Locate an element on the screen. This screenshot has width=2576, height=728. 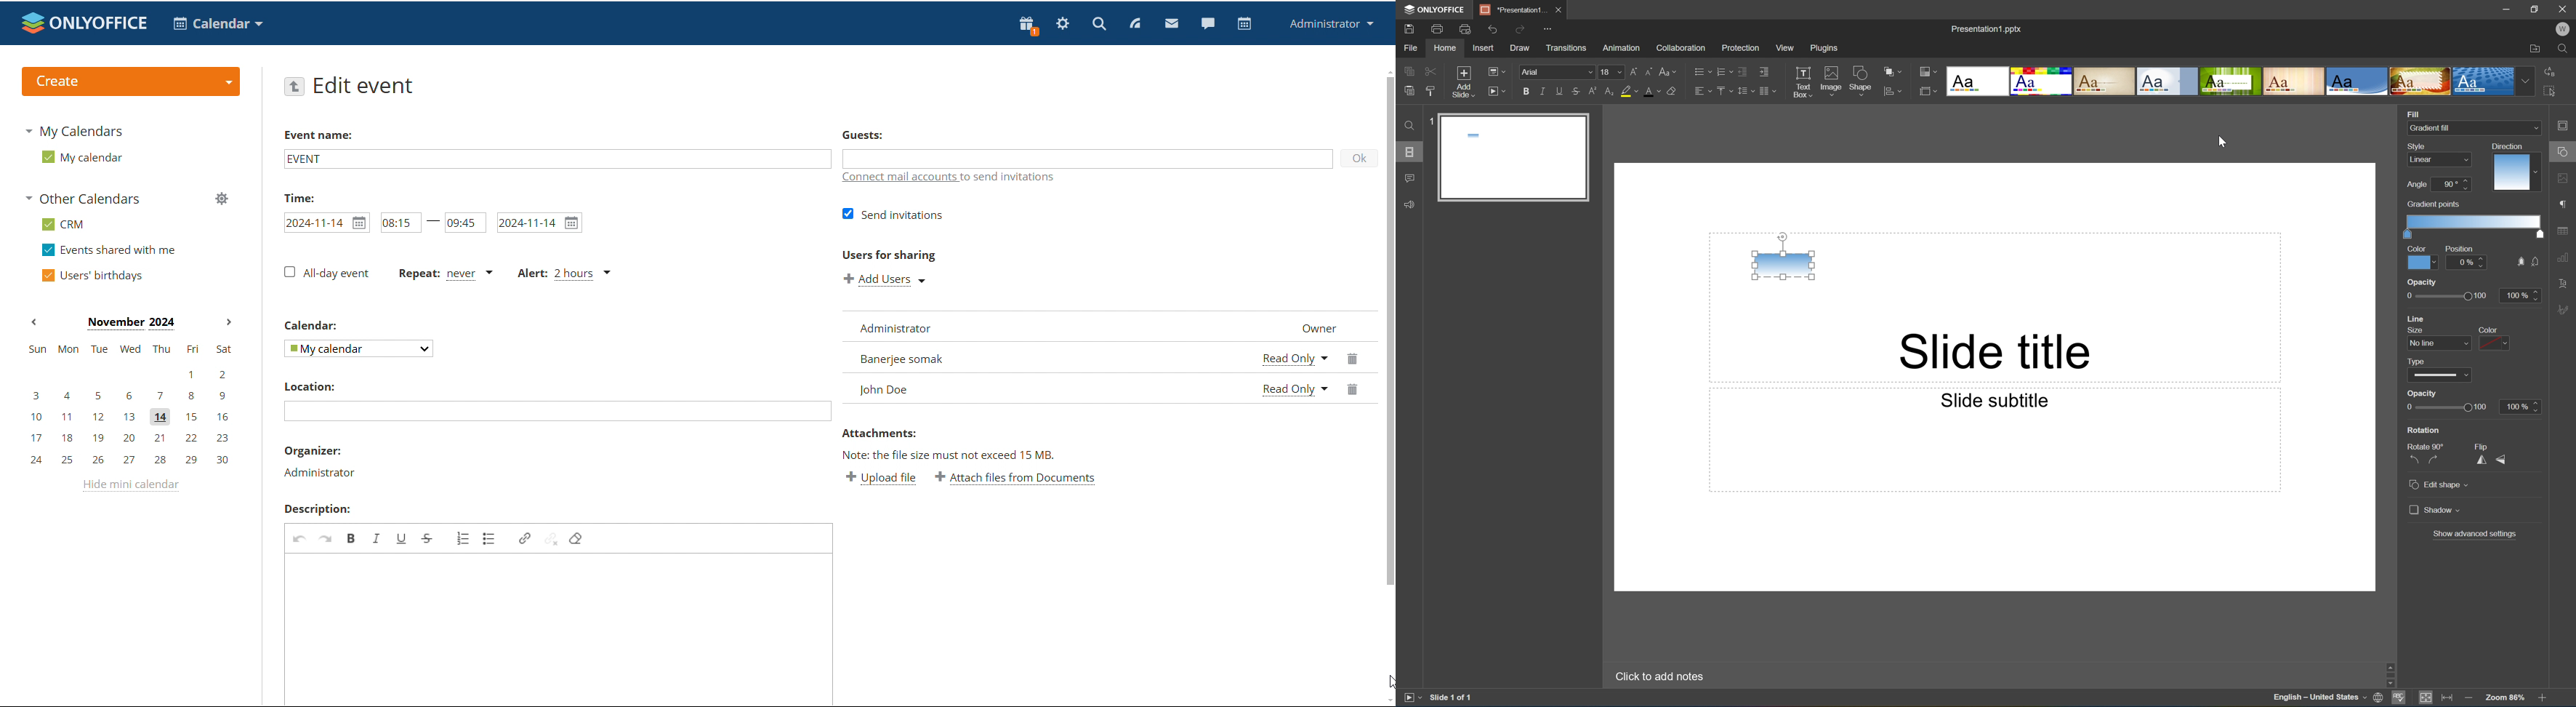
Slides is located at coordinates (1411, 152).